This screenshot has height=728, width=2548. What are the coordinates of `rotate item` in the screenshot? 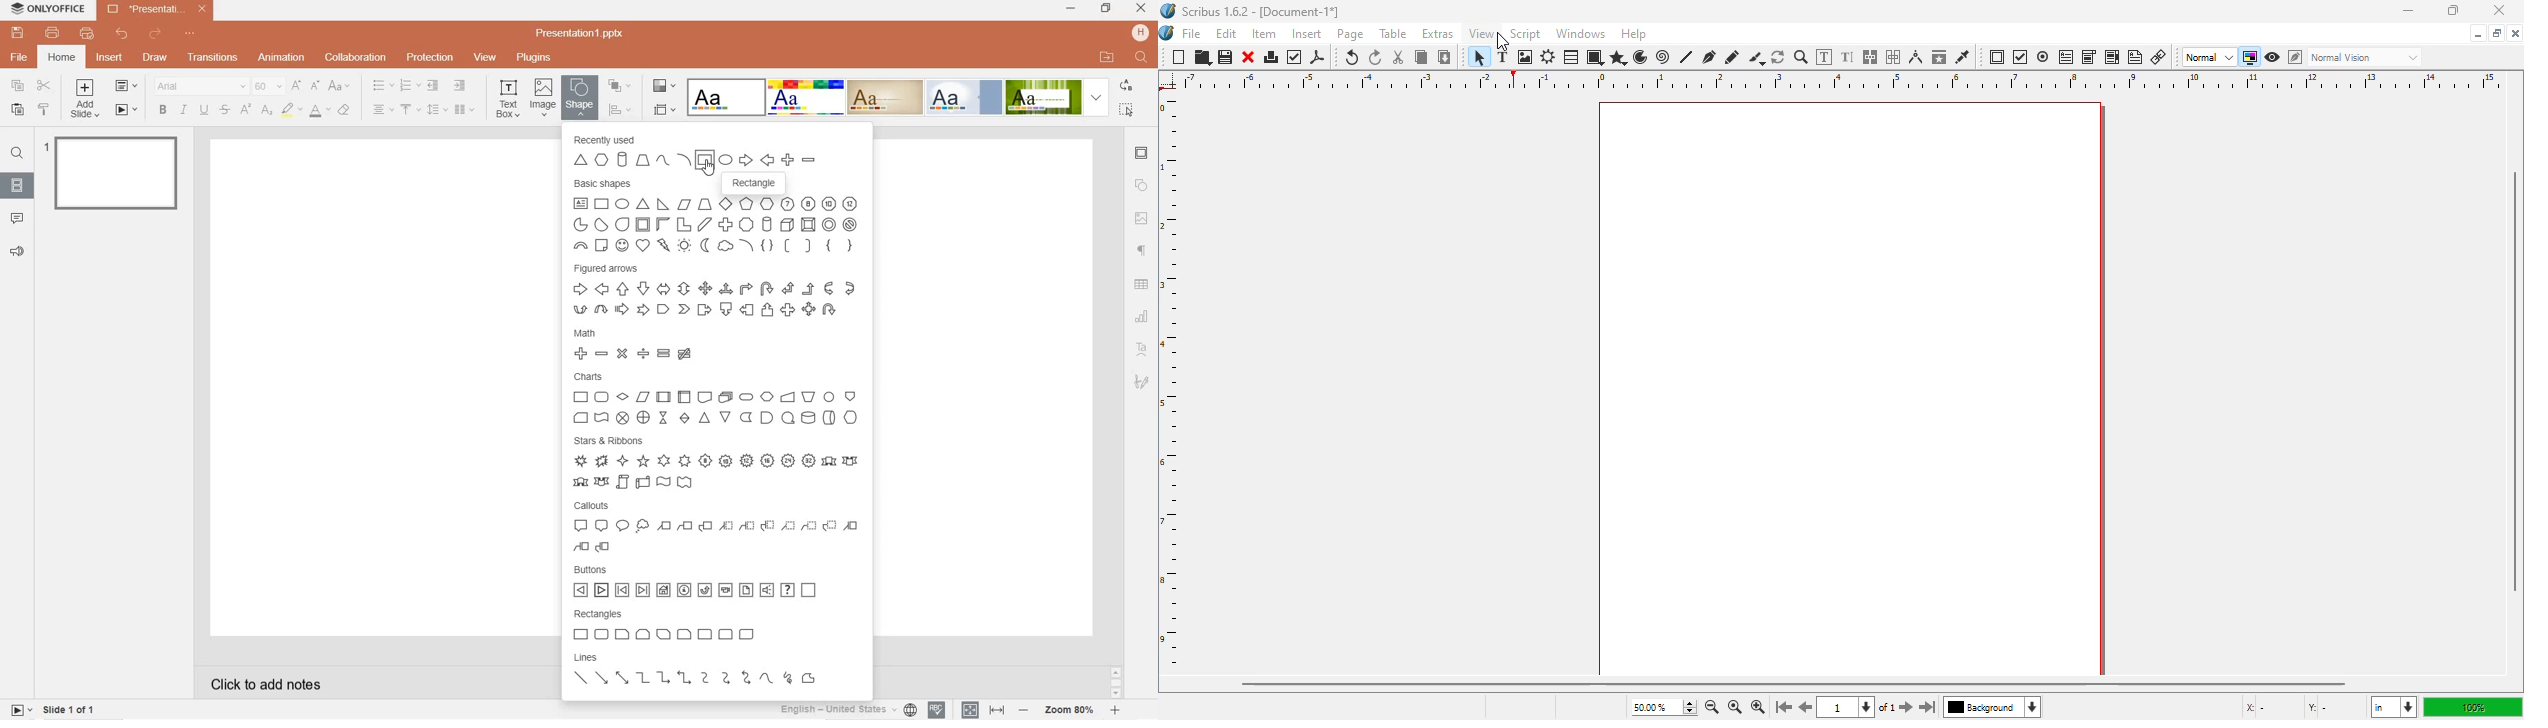 It's located at (1779, 57).